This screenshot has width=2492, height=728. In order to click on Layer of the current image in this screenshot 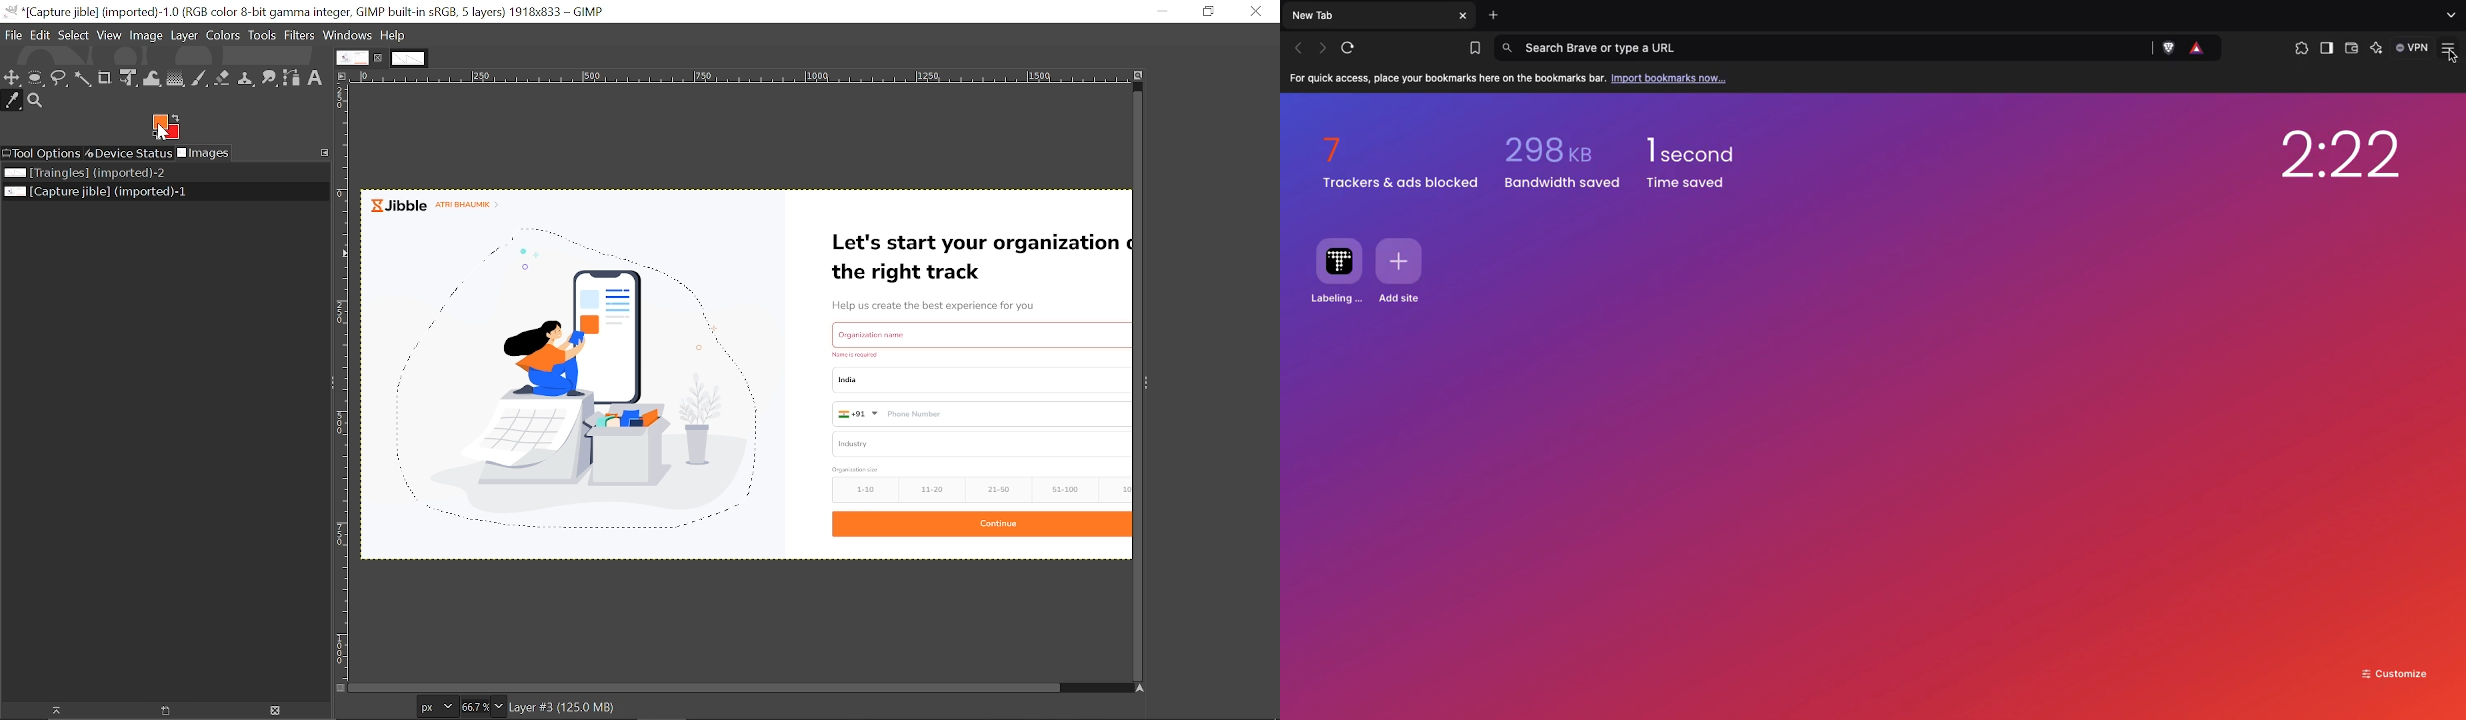, I will do `click(684, 708)`.